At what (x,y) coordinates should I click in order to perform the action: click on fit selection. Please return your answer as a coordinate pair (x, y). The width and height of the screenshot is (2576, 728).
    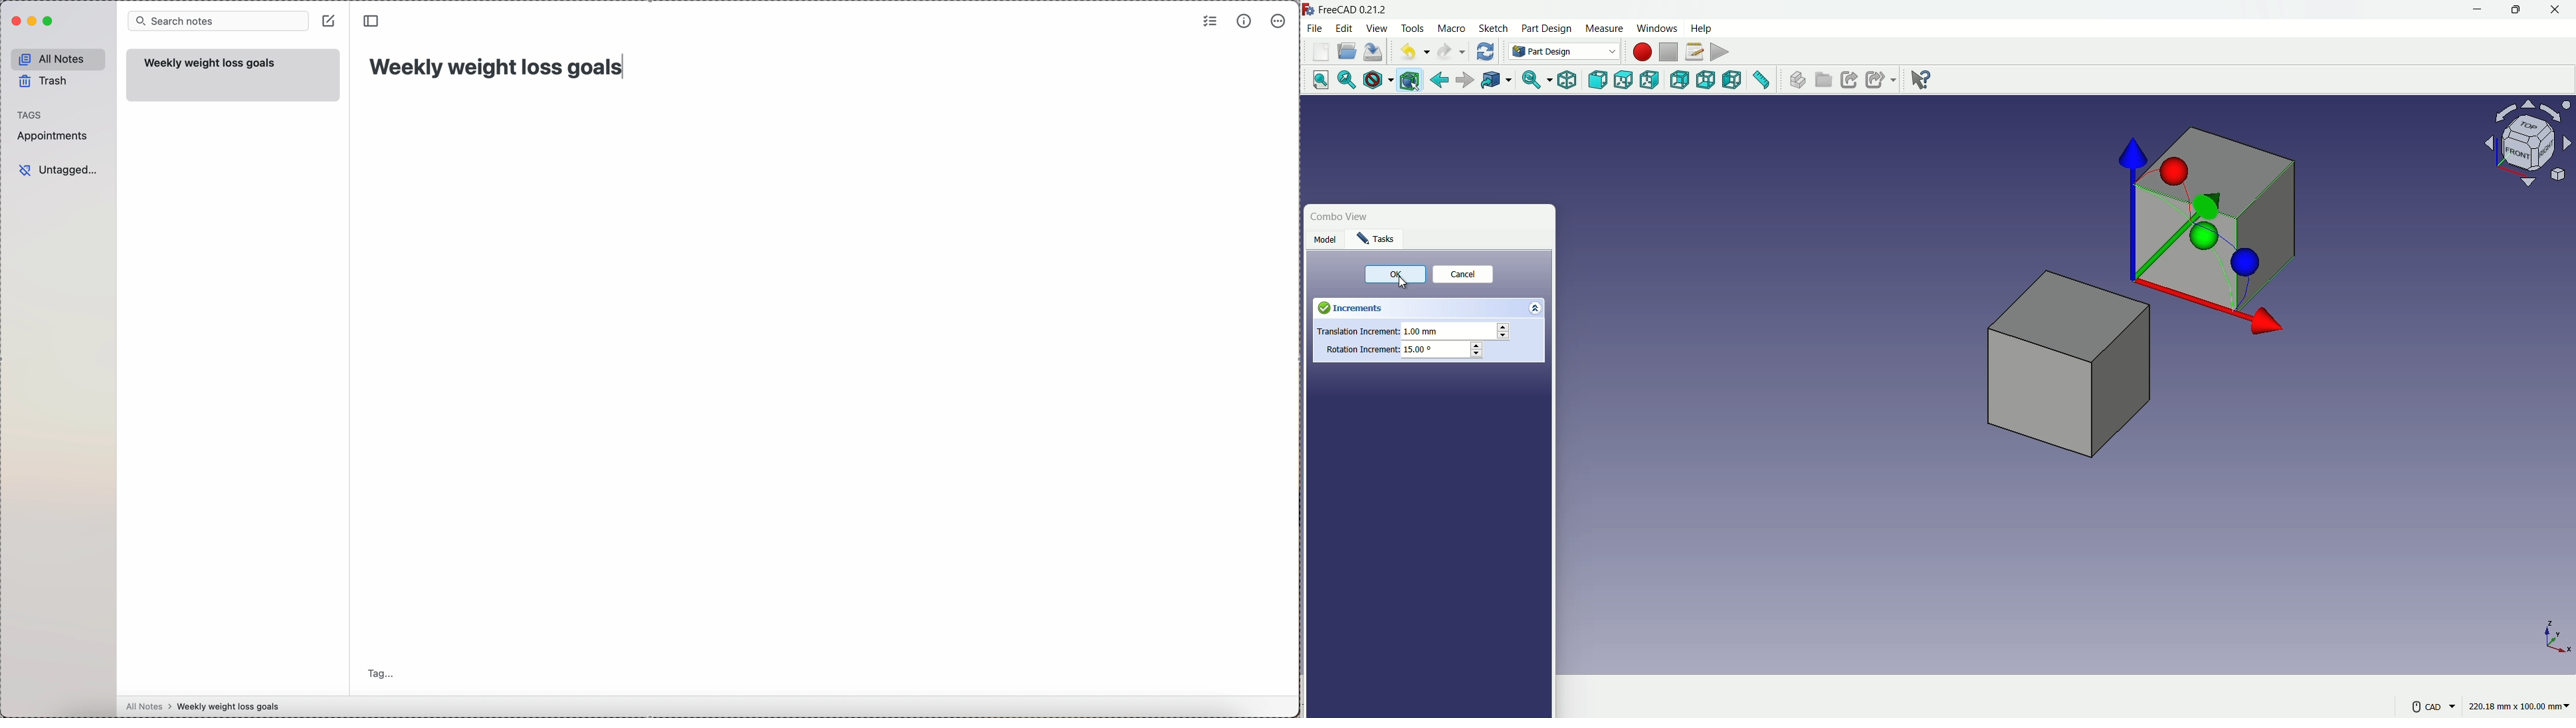
    Looking at the image, I should click on (1343, 80).